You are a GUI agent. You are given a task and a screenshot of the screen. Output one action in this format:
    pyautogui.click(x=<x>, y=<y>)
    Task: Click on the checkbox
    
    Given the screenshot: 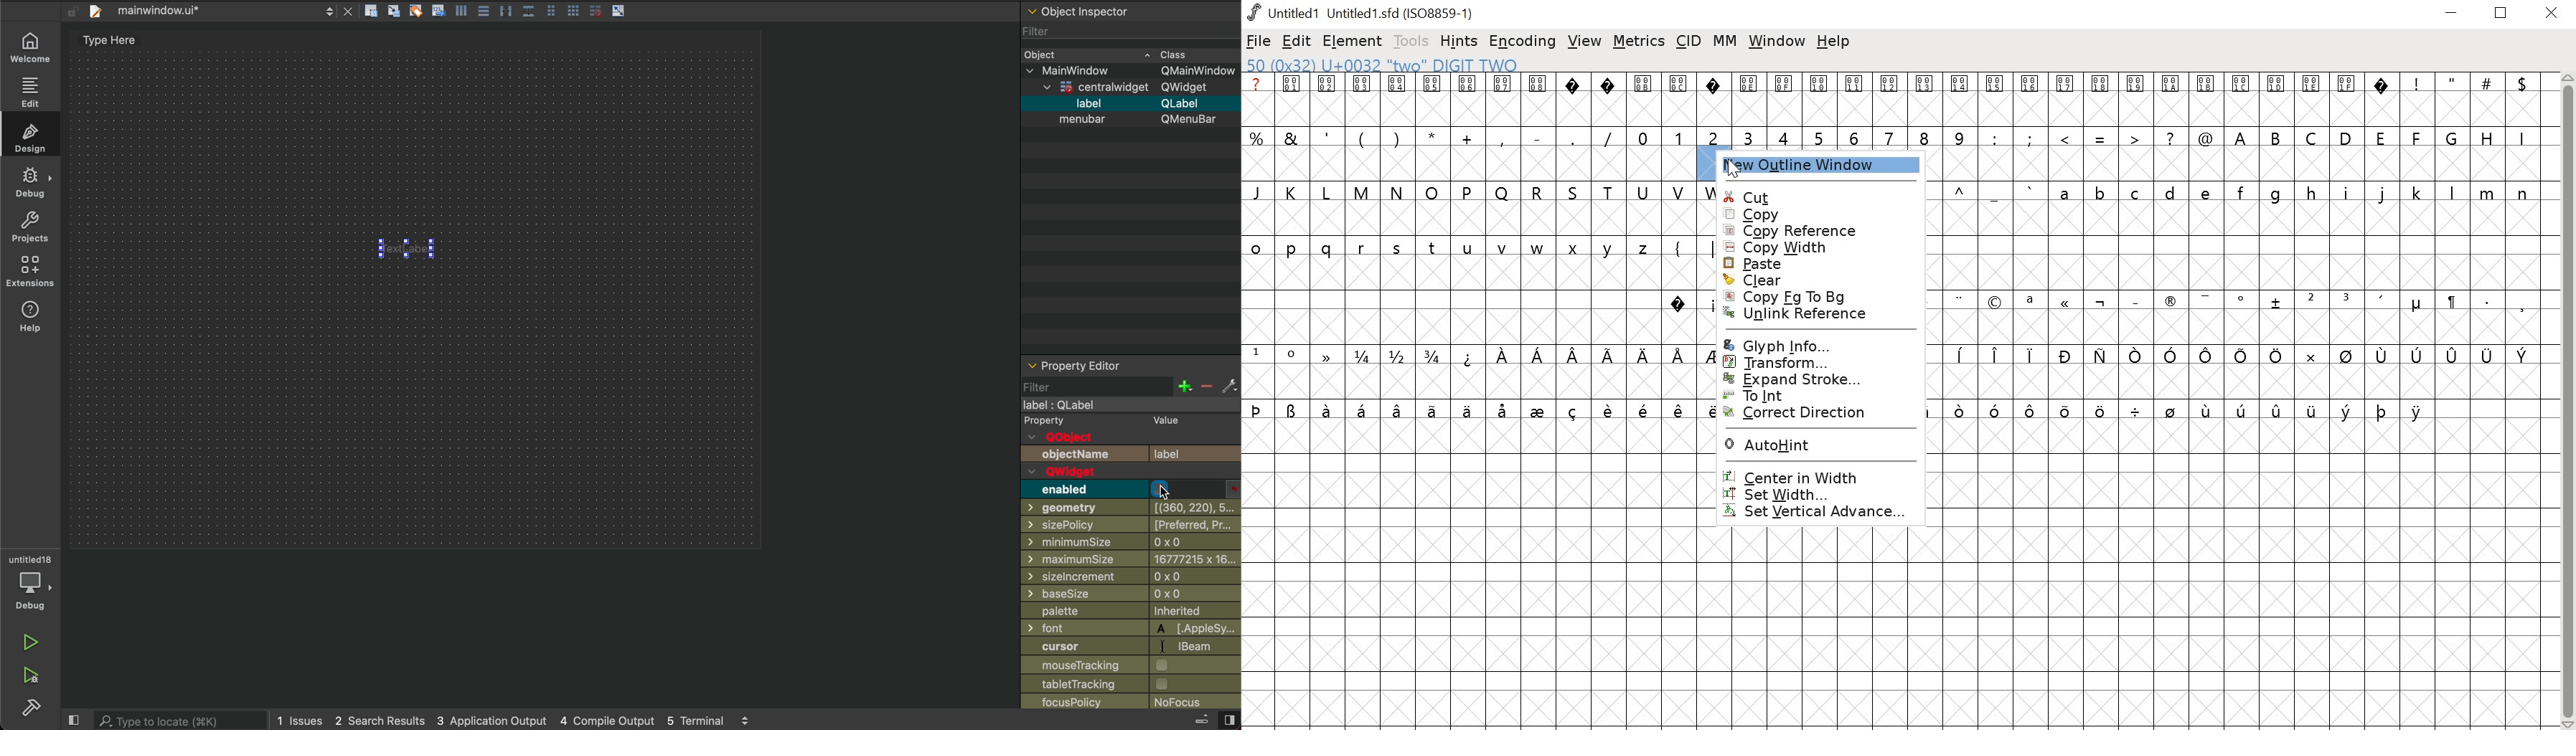 What is the action you would take?
    pyautogui.click(x=1170, y=666)
    